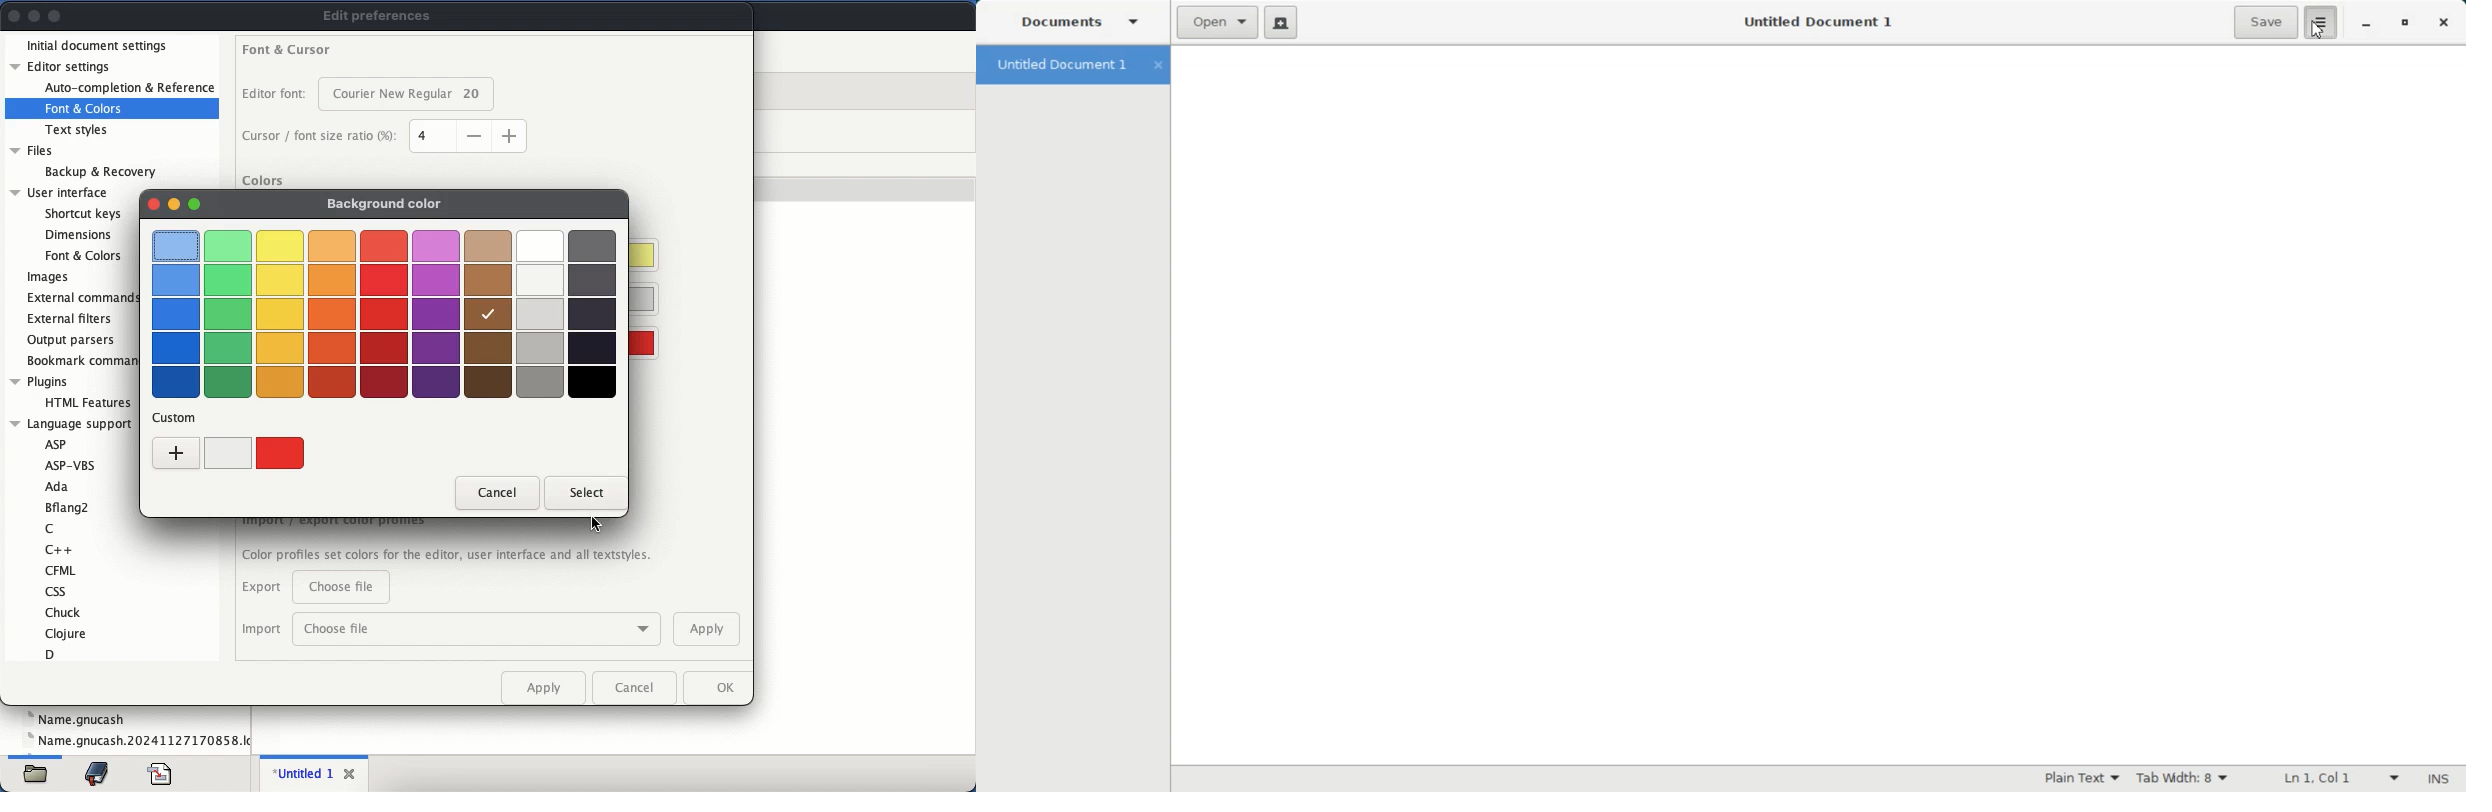 The height and width of the screenshot is (812, 2492). I want to click on untitled 1, so click(301, 773).